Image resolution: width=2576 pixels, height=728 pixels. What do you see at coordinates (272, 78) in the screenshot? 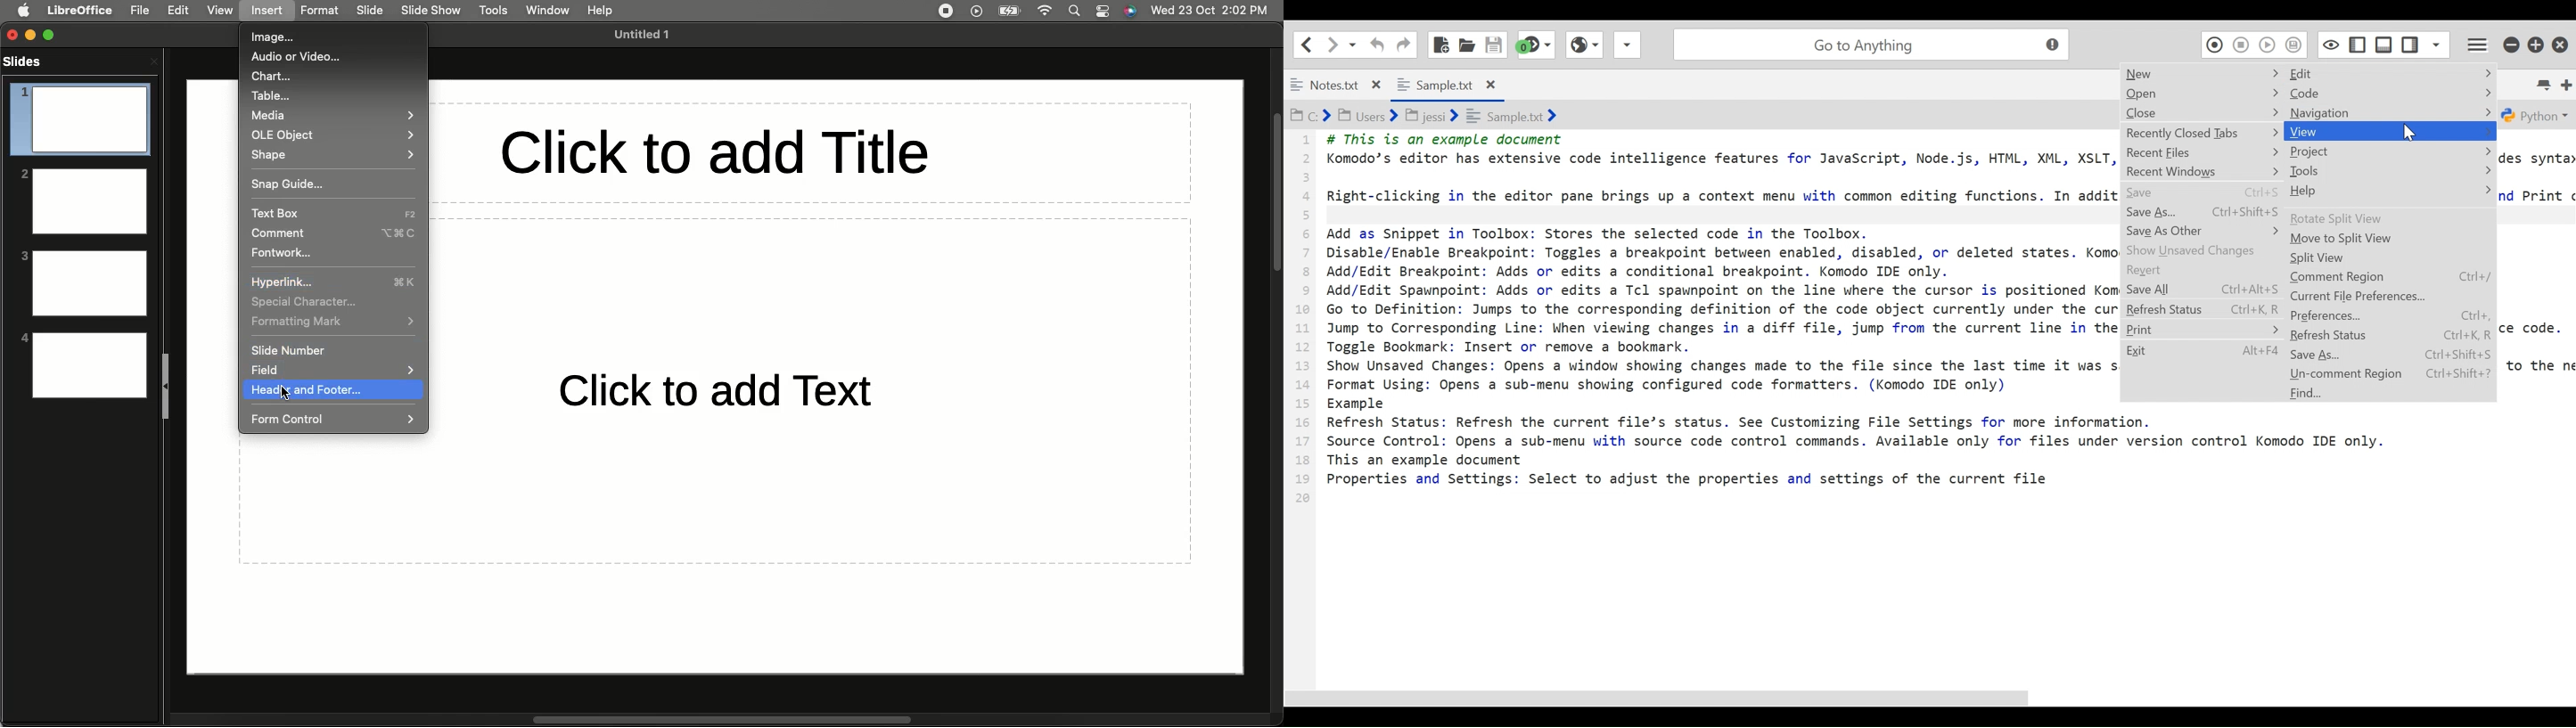
I see `Chart` at bounding box center [272, 78].